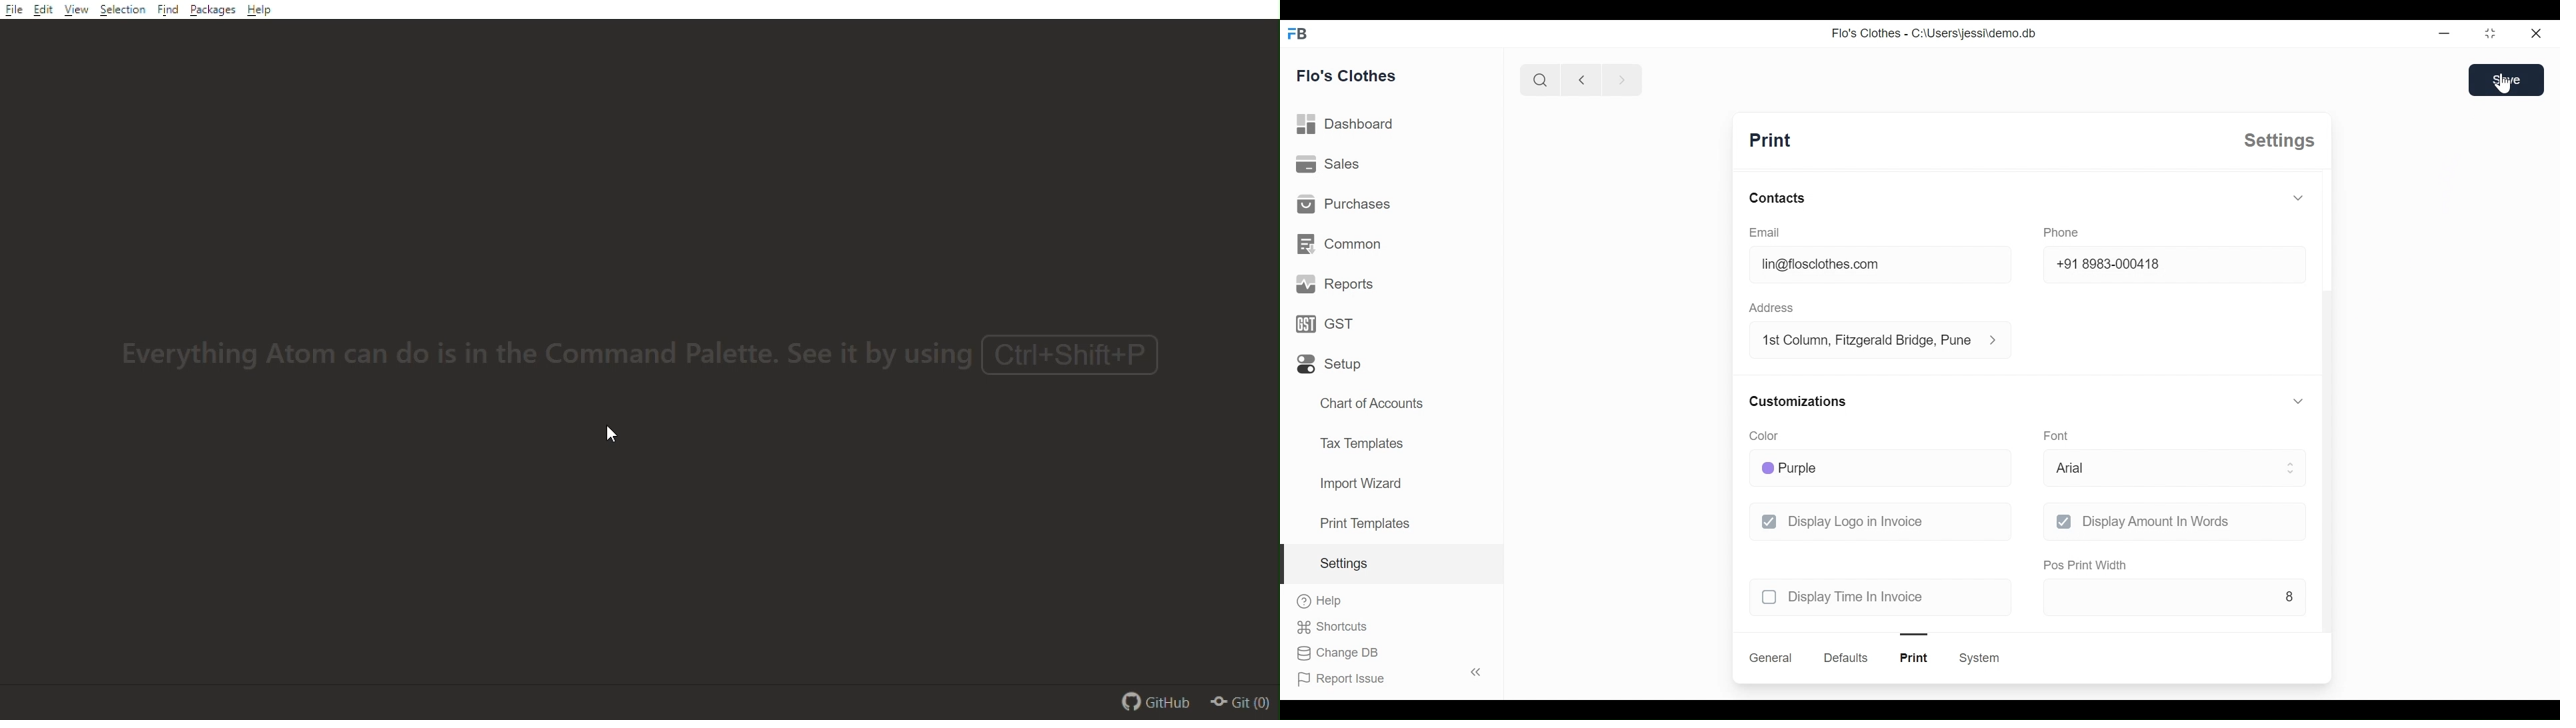 The height and width of the screenshot is (728, 2576). I want to click on shortcuts, so click(1332, 627).